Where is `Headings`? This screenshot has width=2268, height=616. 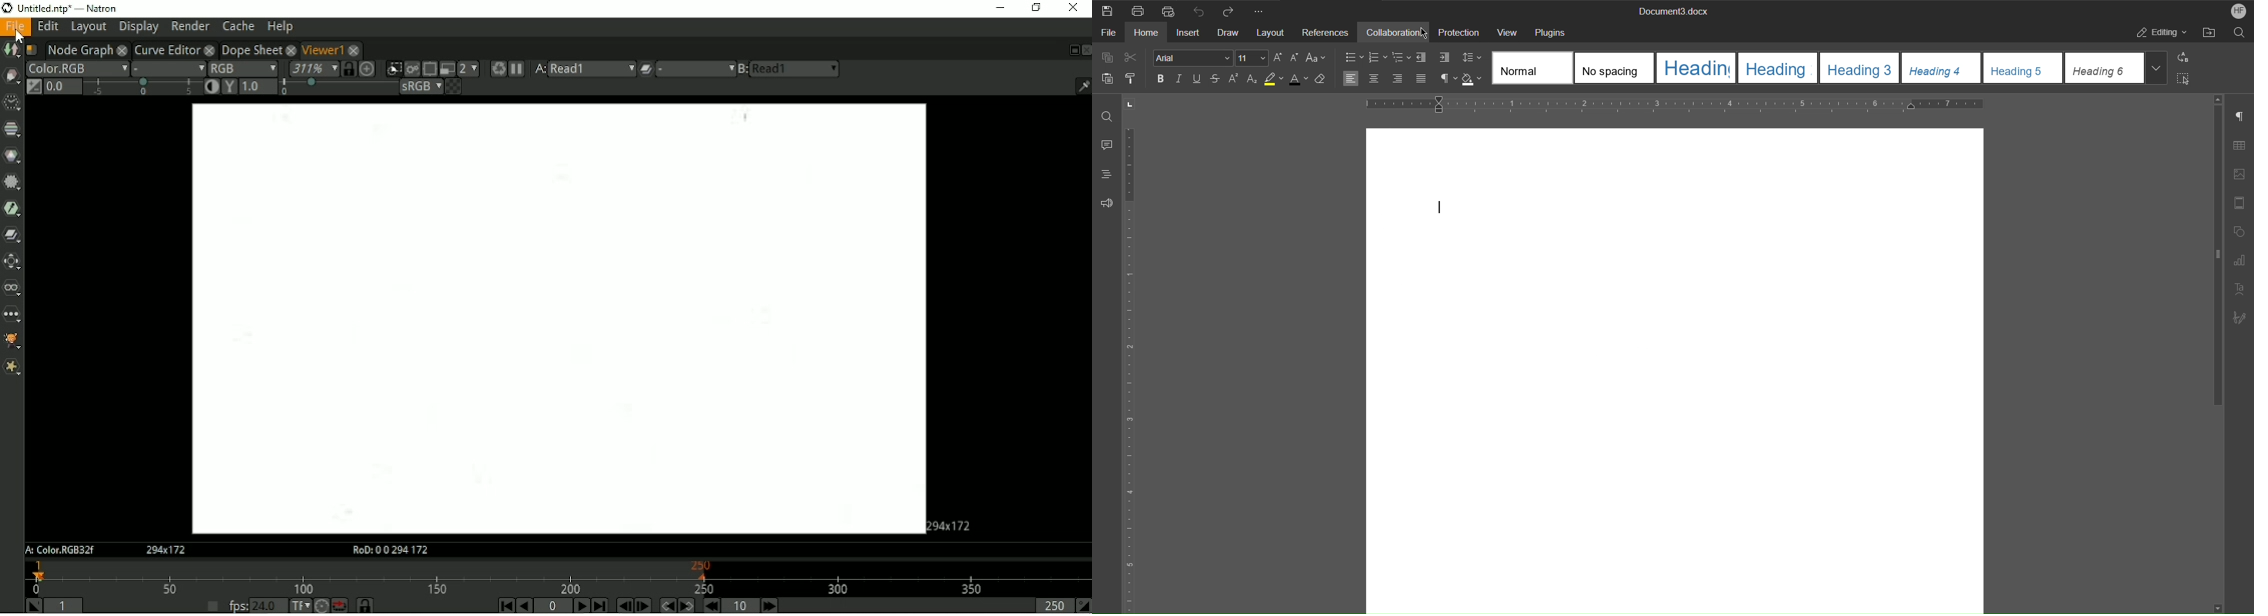
Headings is located at coordinates (1106, 174).